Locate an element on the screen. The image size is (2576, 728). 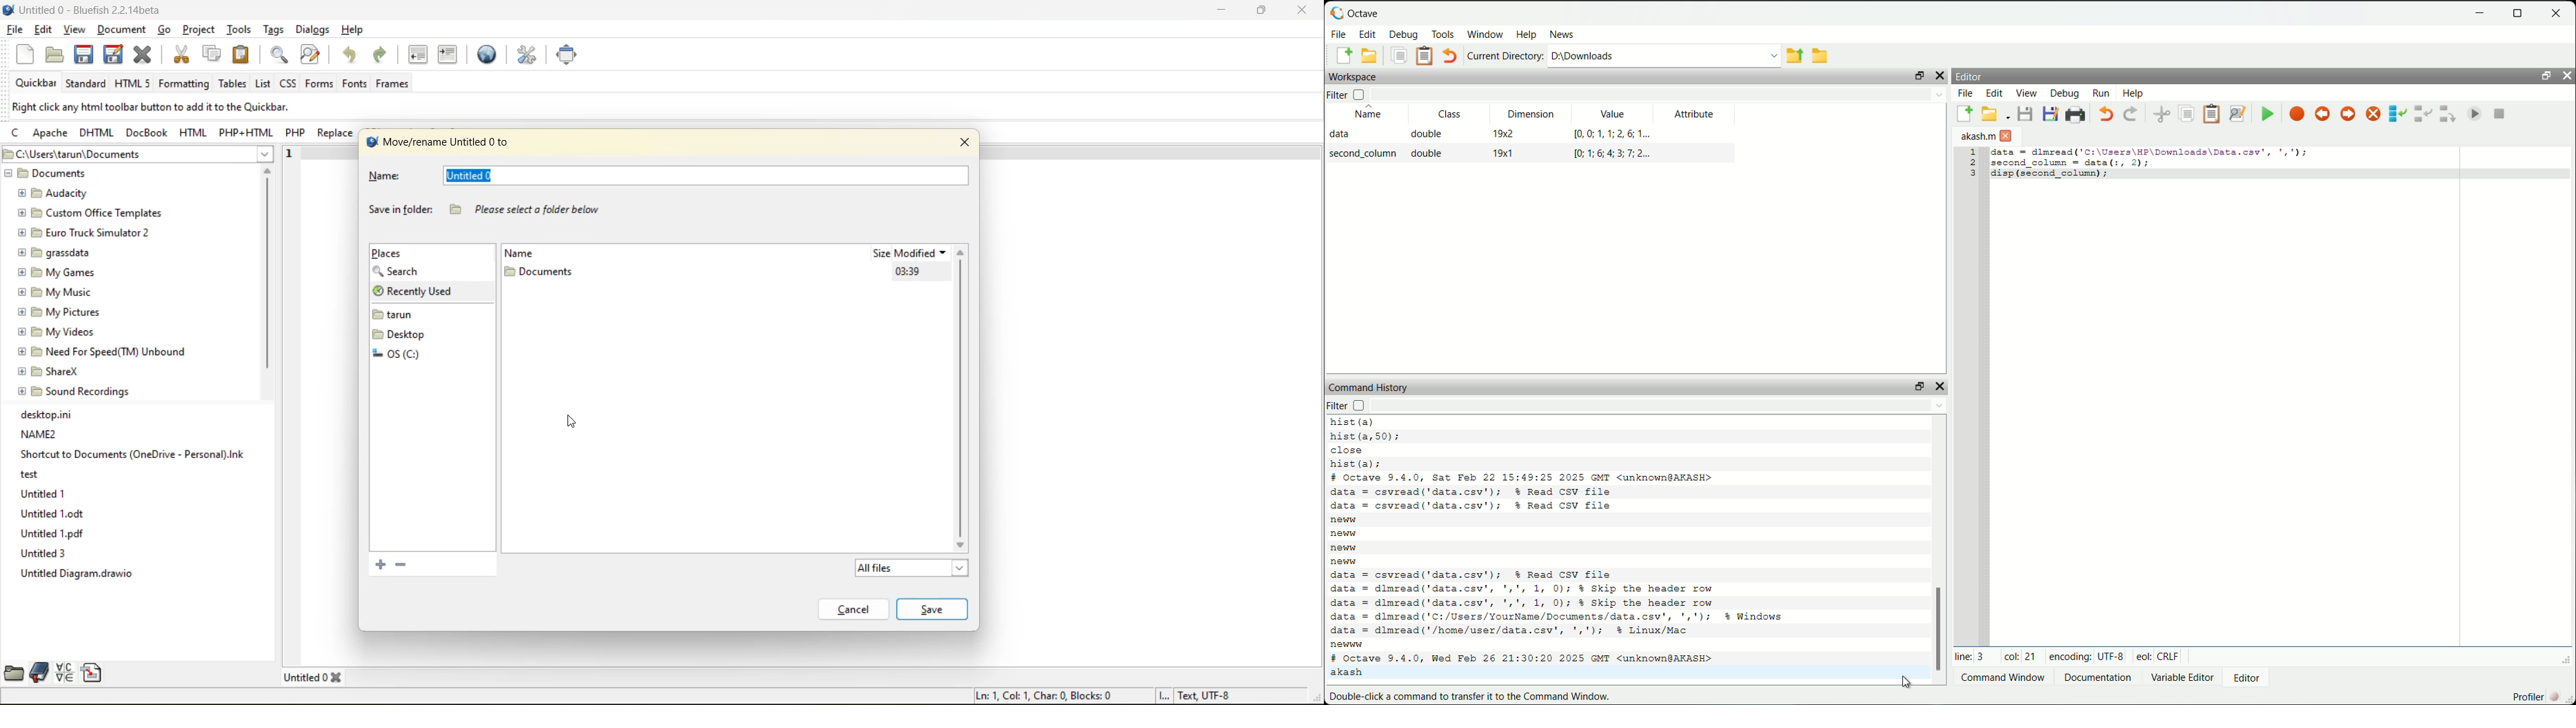
second_column is located at coordinates (1362, 153).